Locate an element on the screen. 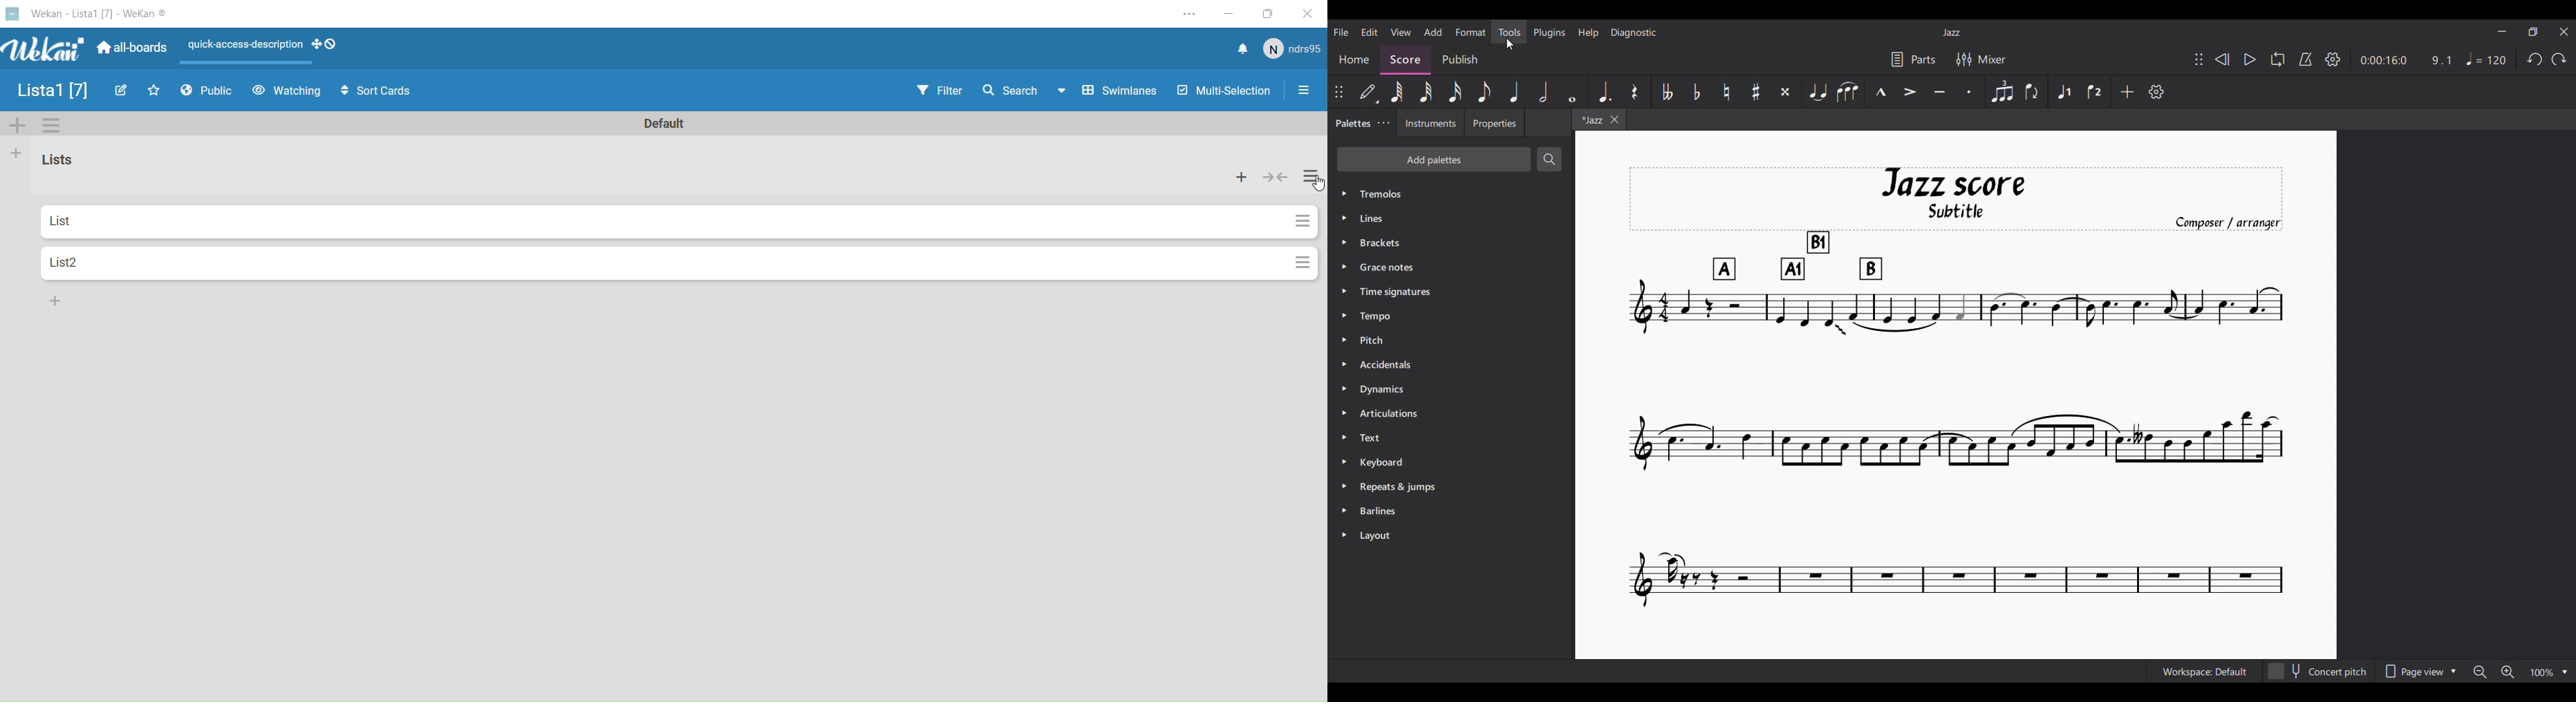 This screenshot has width=2576, height=728. Zoom out is located at coordinates (2481, 672).